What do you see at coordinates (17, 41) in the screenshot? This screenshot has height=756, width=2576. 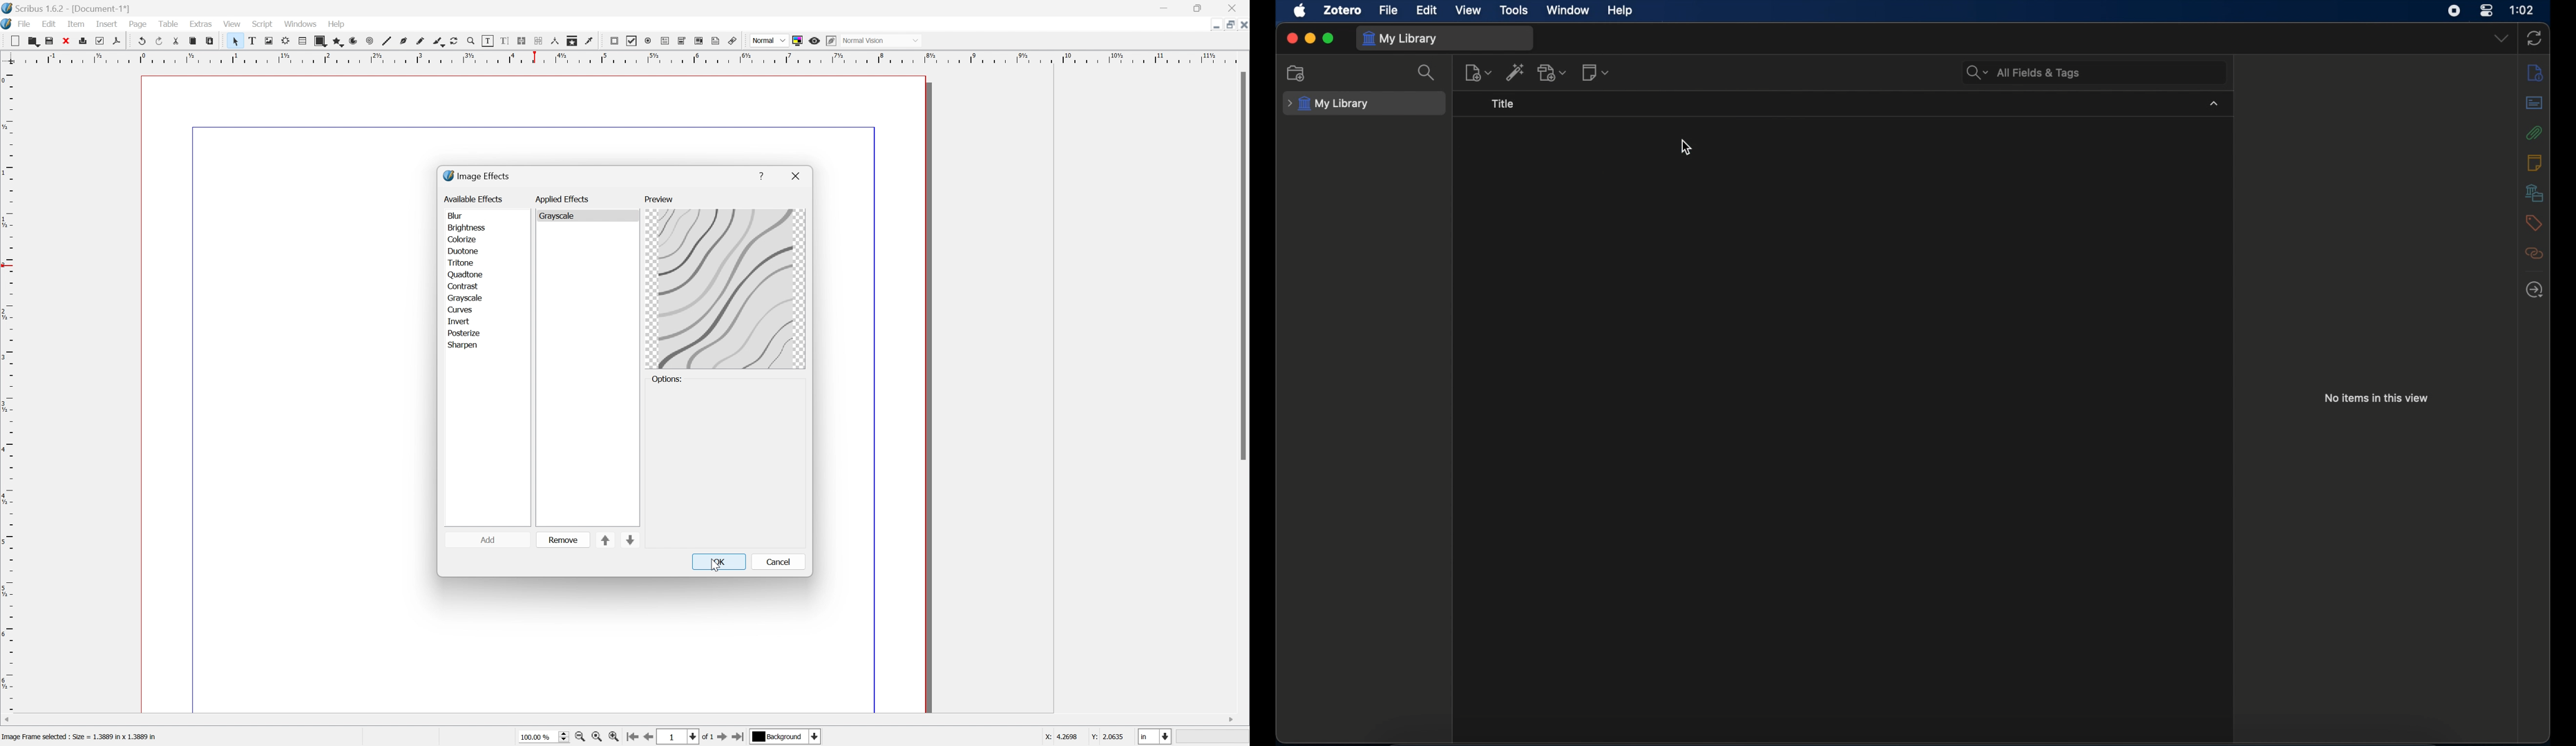 I see `New` at bounding box center [17, 41].